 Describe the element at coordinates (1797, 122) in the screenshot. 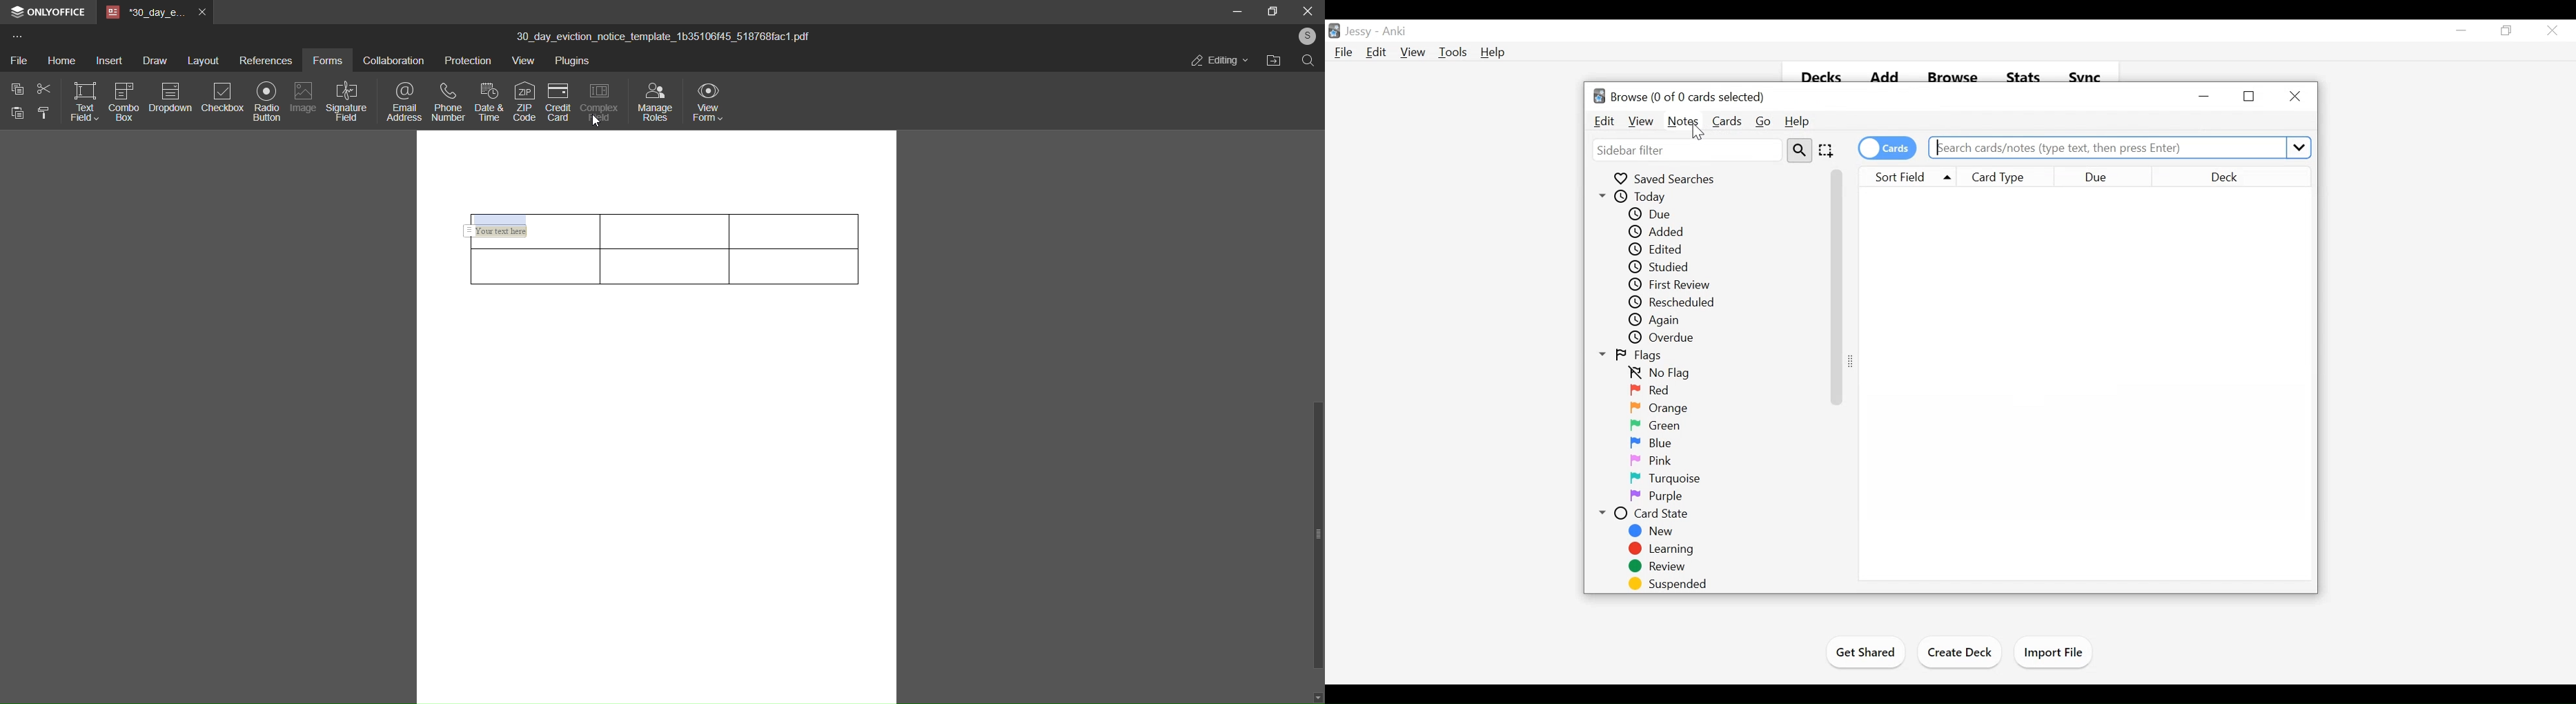

I see `Help` at that location.